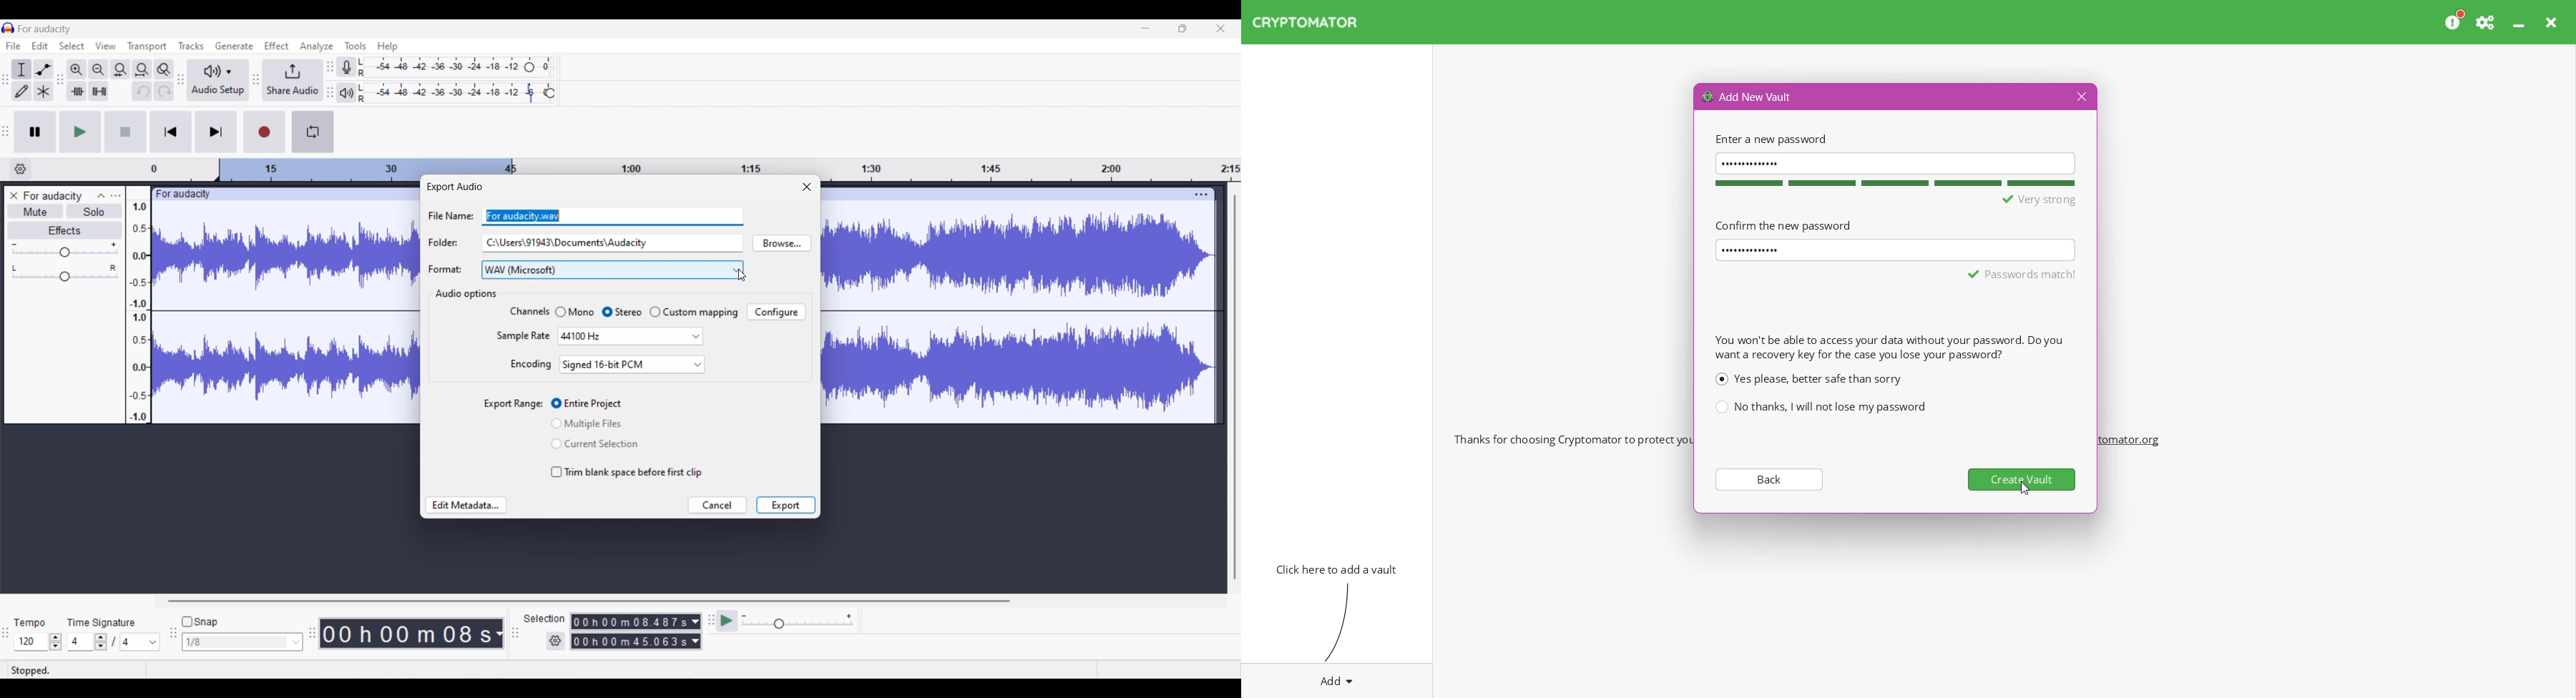 This screenshot has height=700, width=2576. Describe the element at coordinates (120, 70) in the screenshot. I see `Fit selection to width` at that location.